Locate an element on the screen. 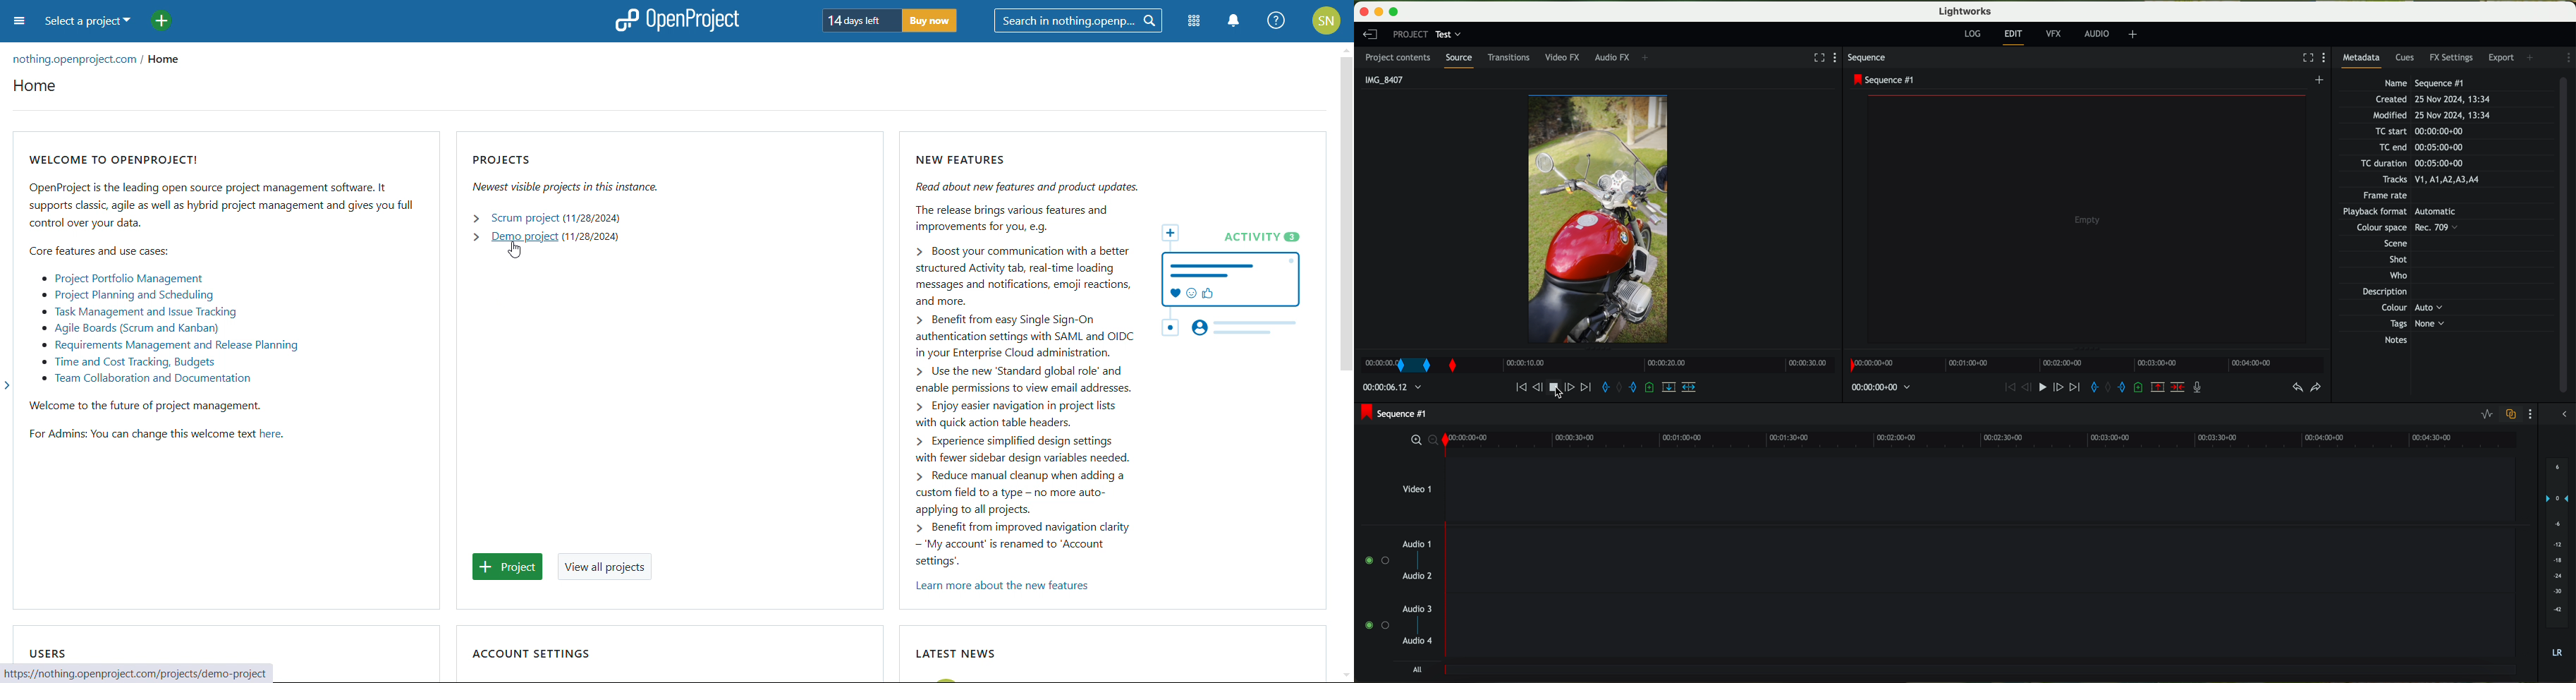 The width and height of the screenshot is (2576, 700). move backward is located at coordinates (1515, 387).